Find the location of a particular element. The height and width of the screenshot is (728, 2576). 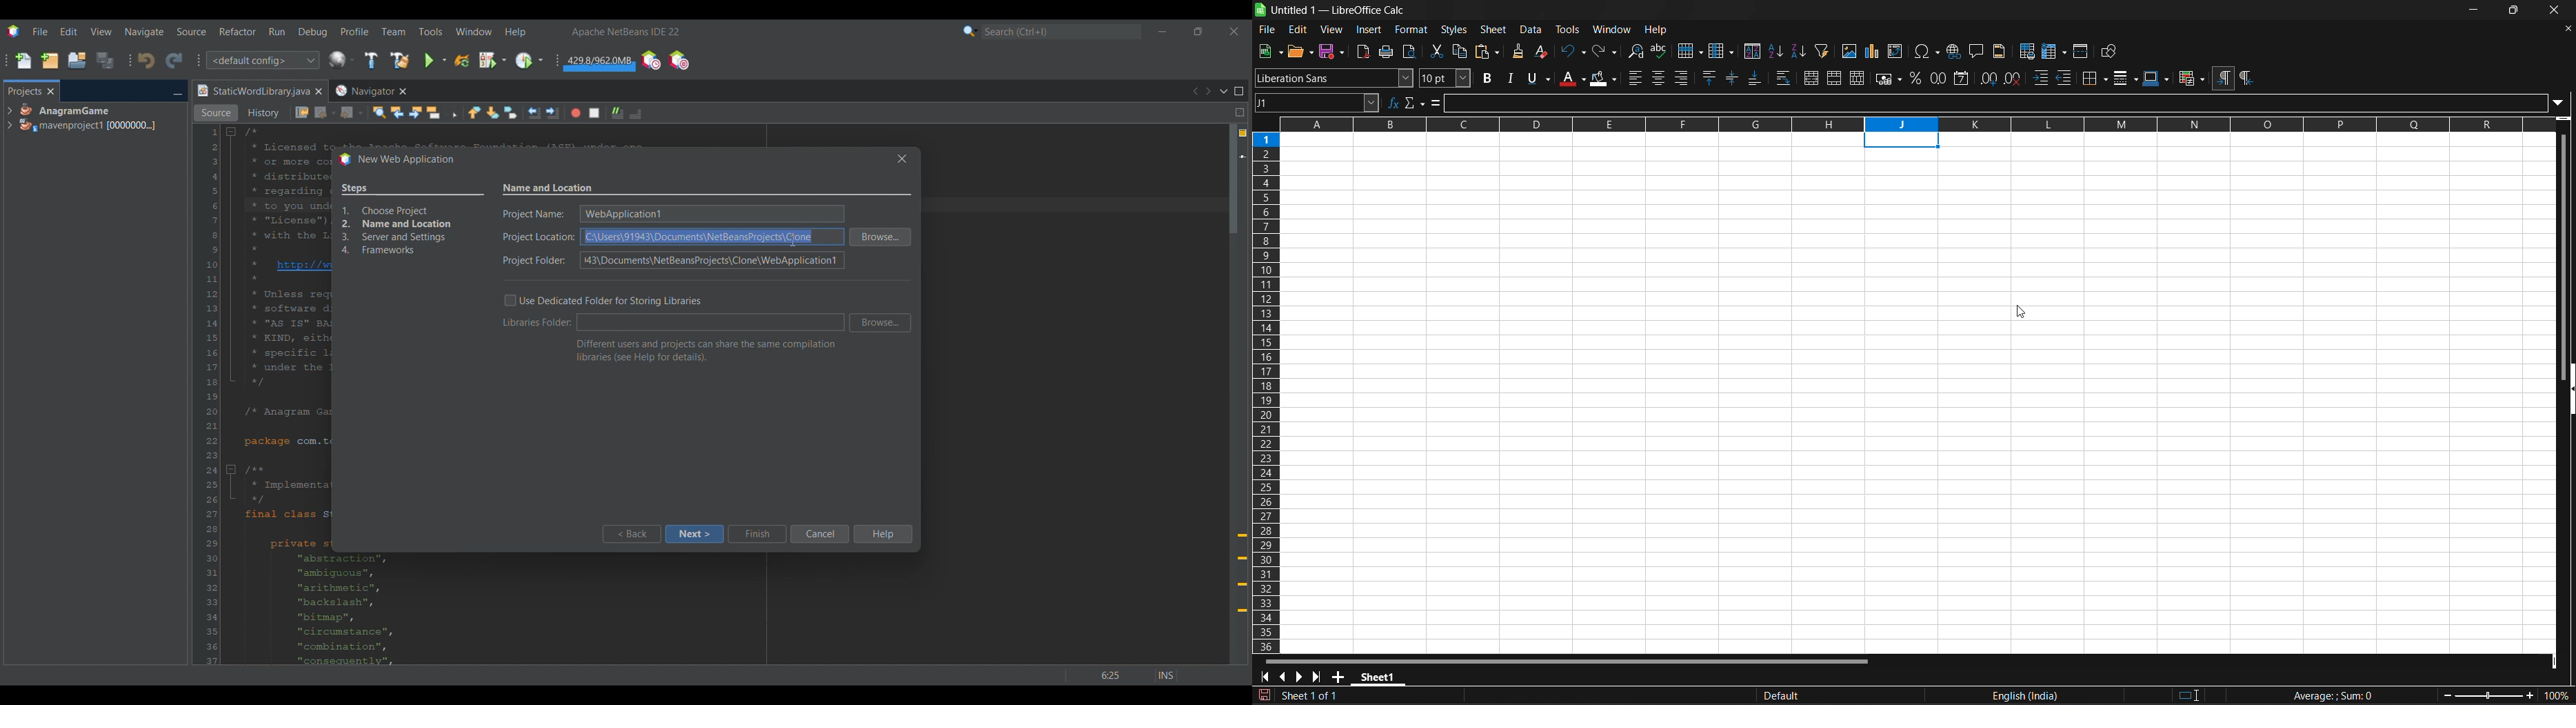

vertical scroll bar is located at coordinates (2566, 246).